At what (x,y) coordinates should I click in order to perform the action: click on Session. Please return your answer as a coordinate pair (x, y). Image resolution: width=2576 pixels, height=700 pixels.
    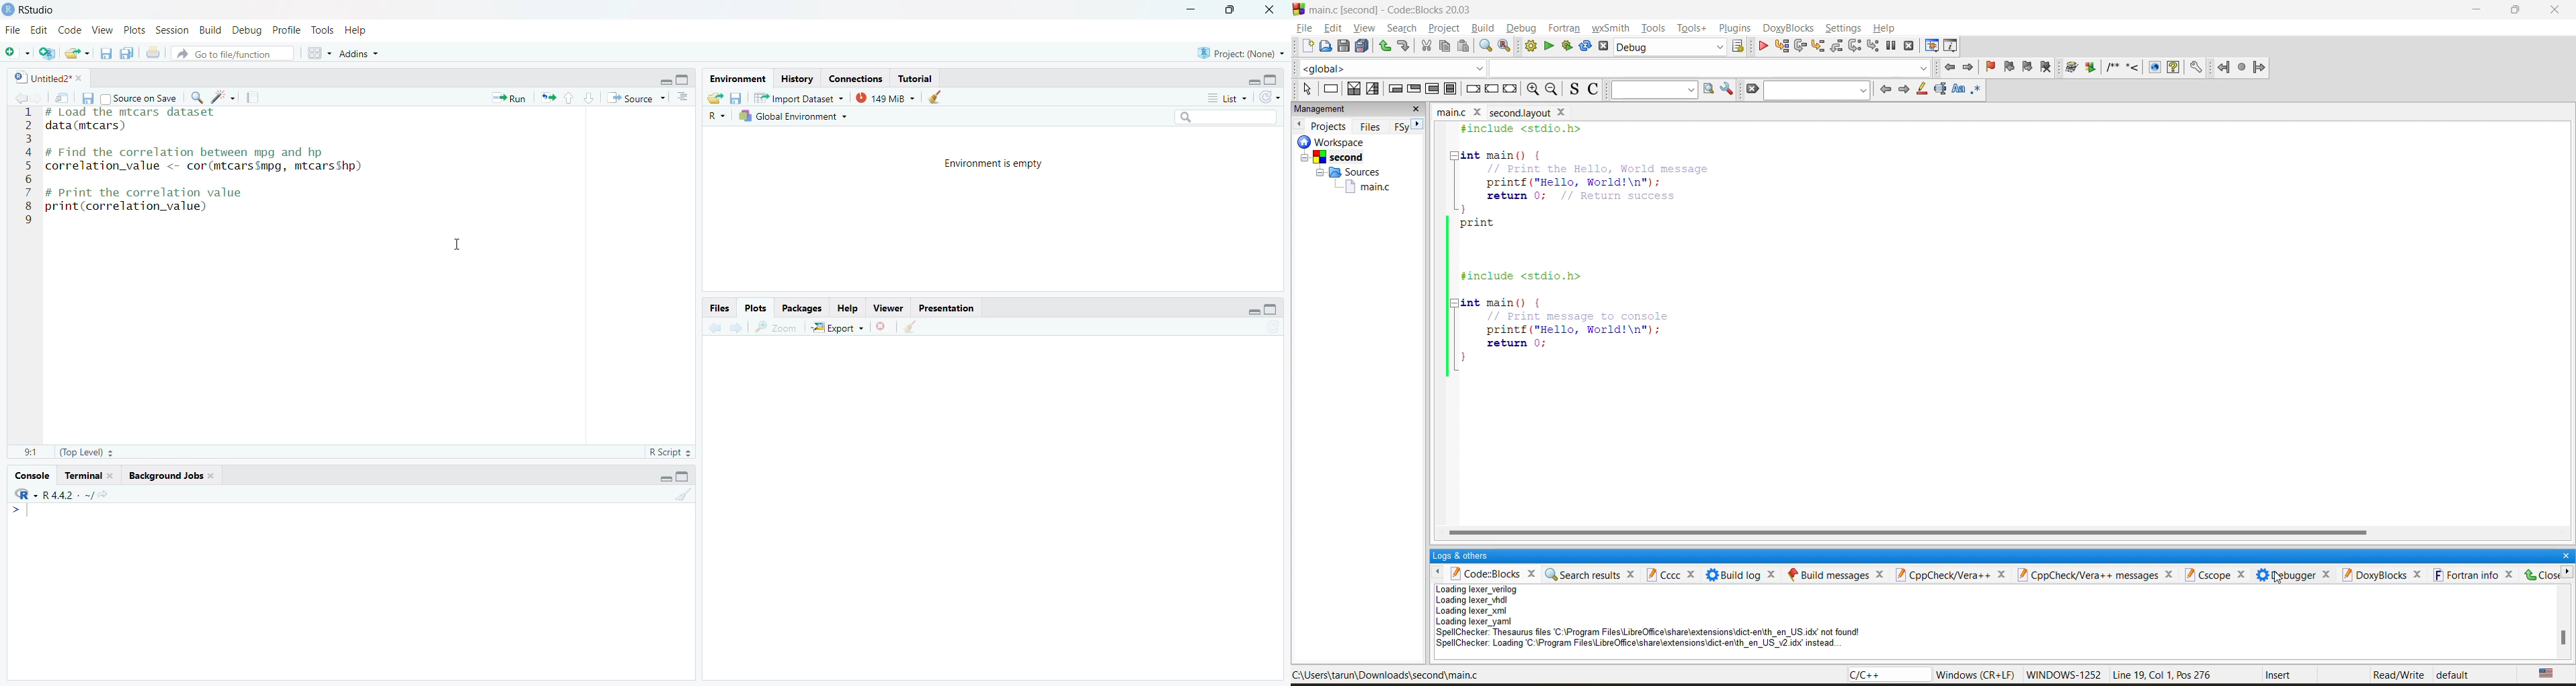
    Looking at the image, I should click on (171, 30).